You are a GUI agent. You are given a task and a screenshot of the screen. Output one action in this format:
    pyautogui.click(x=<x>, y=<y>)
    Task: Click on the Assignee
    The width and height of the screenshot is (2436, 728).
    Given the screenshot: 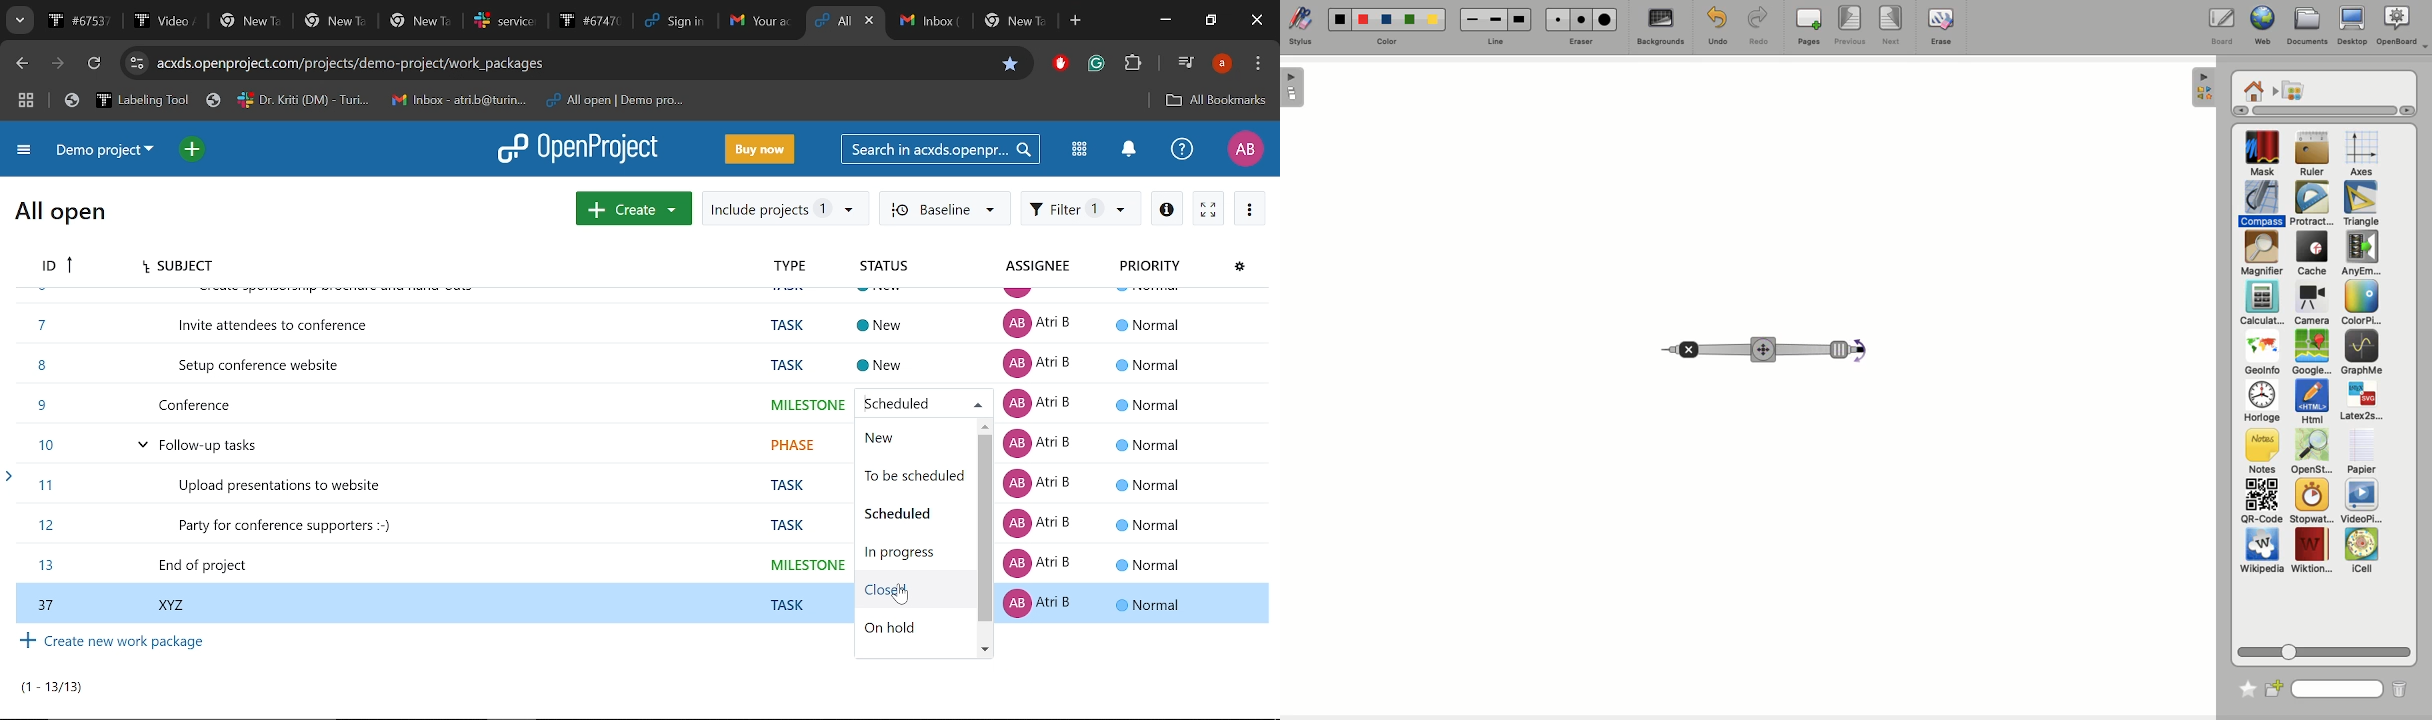 What is the action you would take?
    pyautogui.click(x=1046, y=267)
    